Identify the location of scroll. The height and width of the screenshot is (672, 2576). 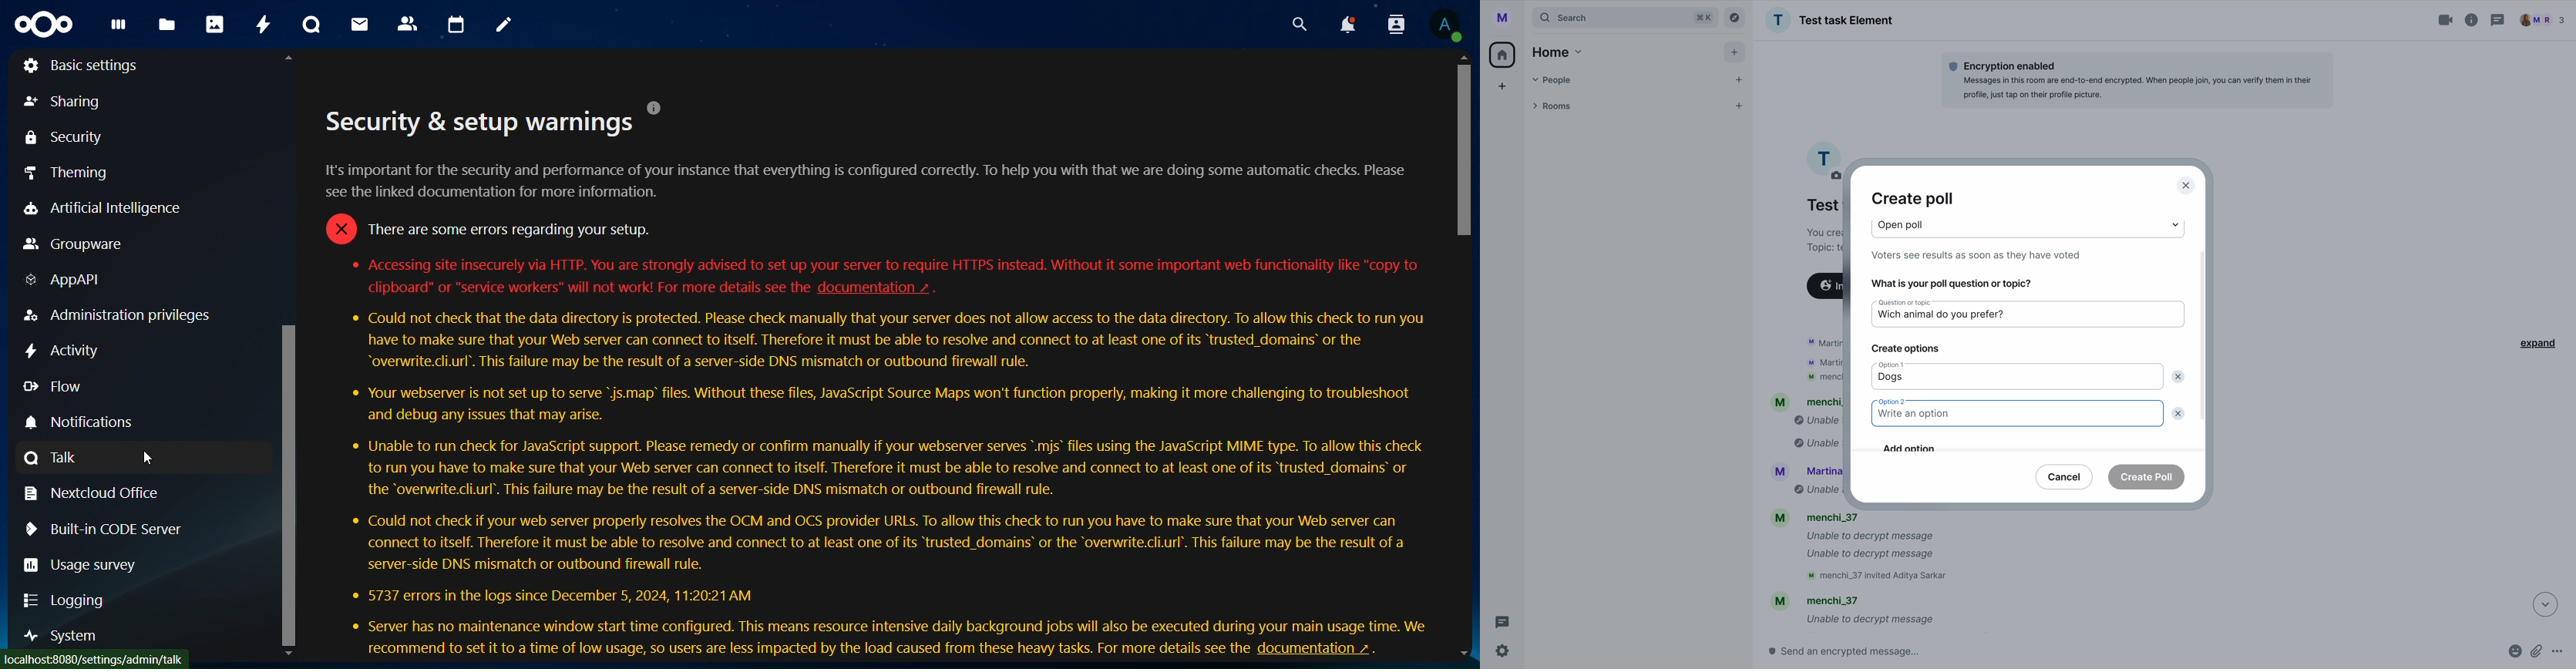
(290, 355).